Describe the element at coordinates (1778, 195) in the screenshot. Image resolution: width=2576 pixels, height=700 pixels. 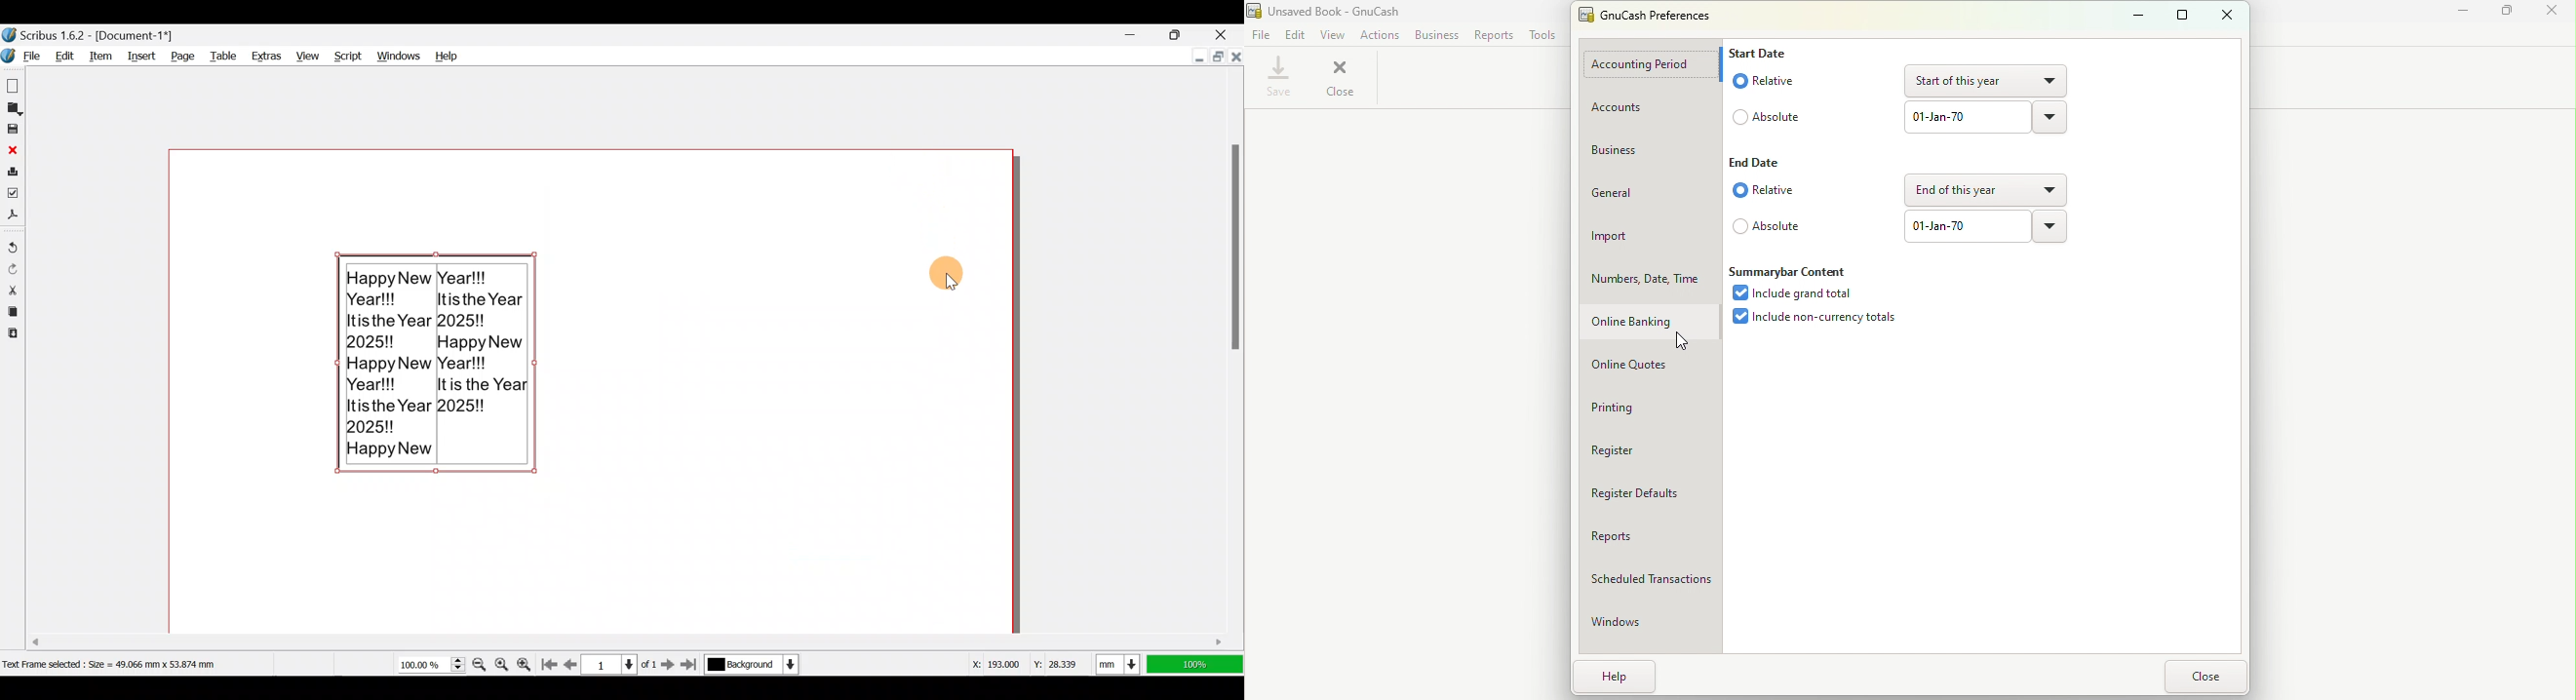
I see `Relative` at that location.